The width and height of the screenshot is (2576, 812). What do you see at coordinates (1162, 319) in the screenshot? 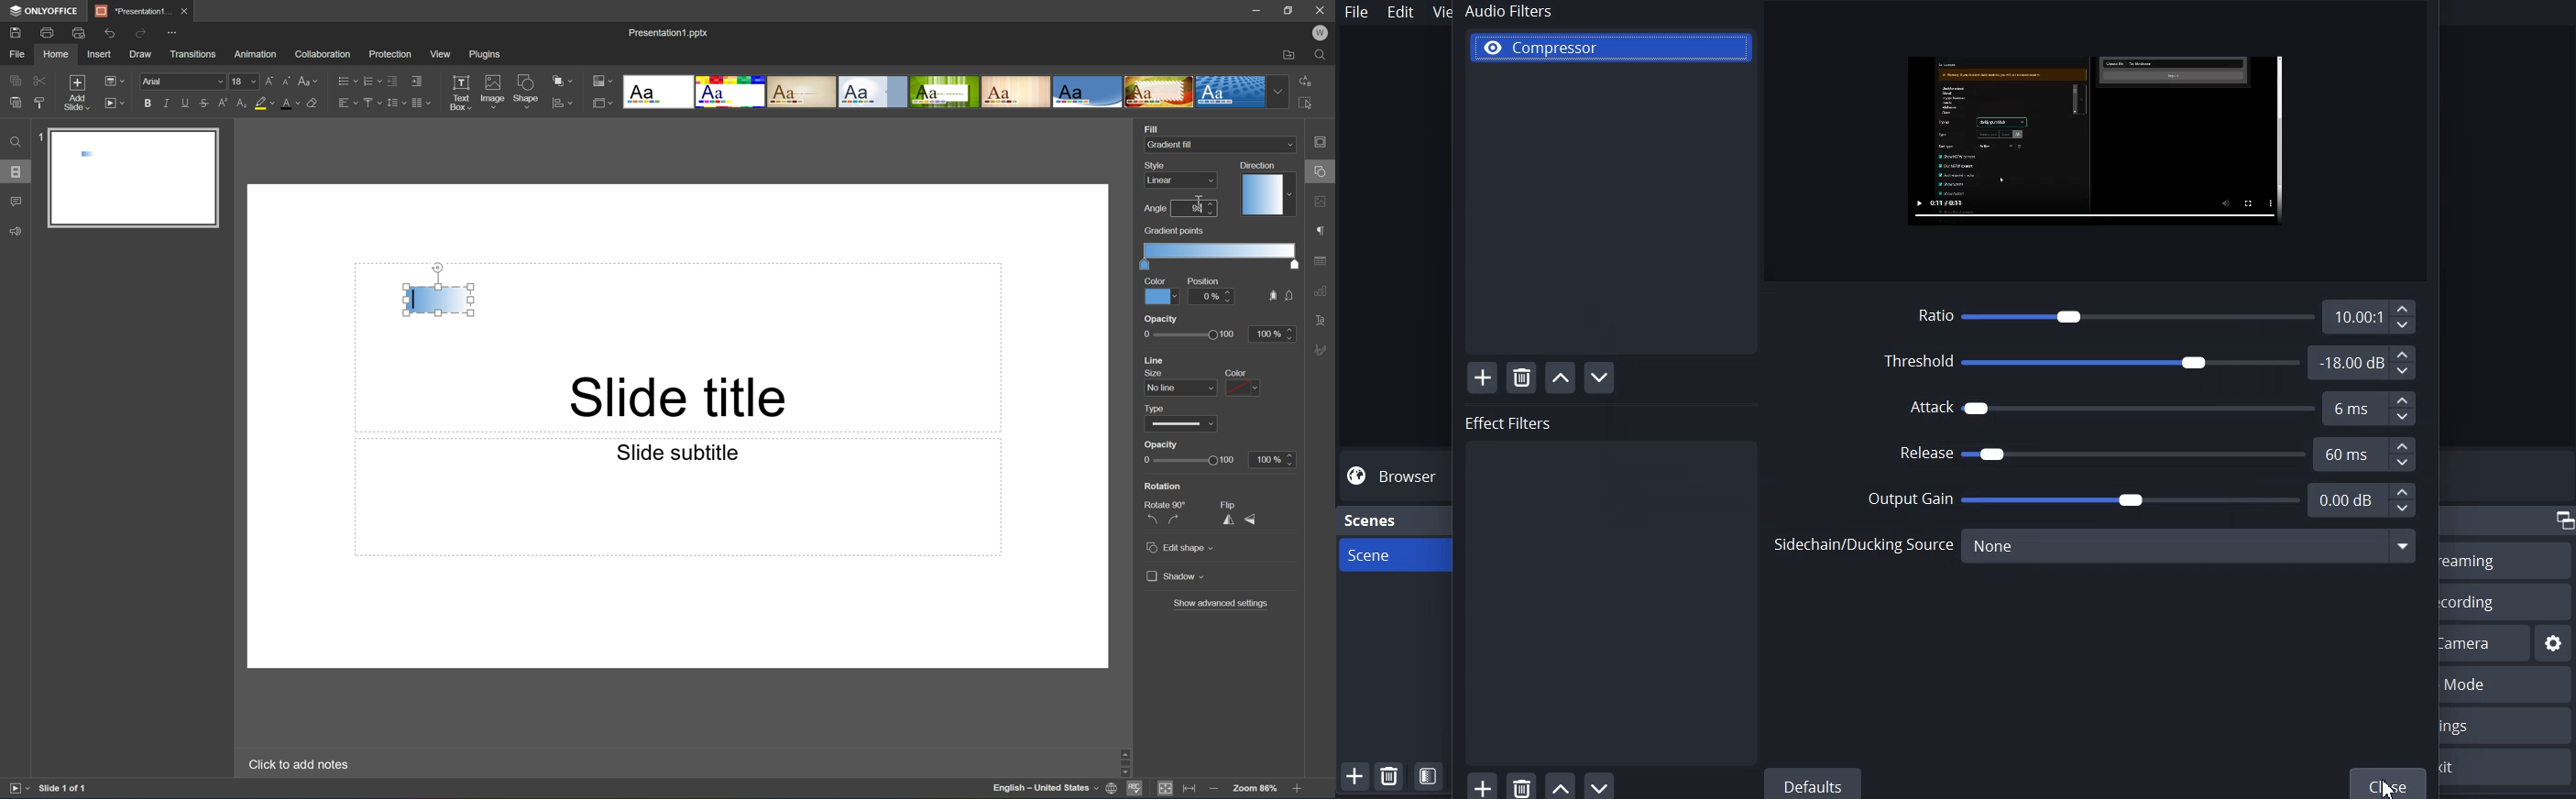
I see `opacity` at bounding box center [1162, 319].